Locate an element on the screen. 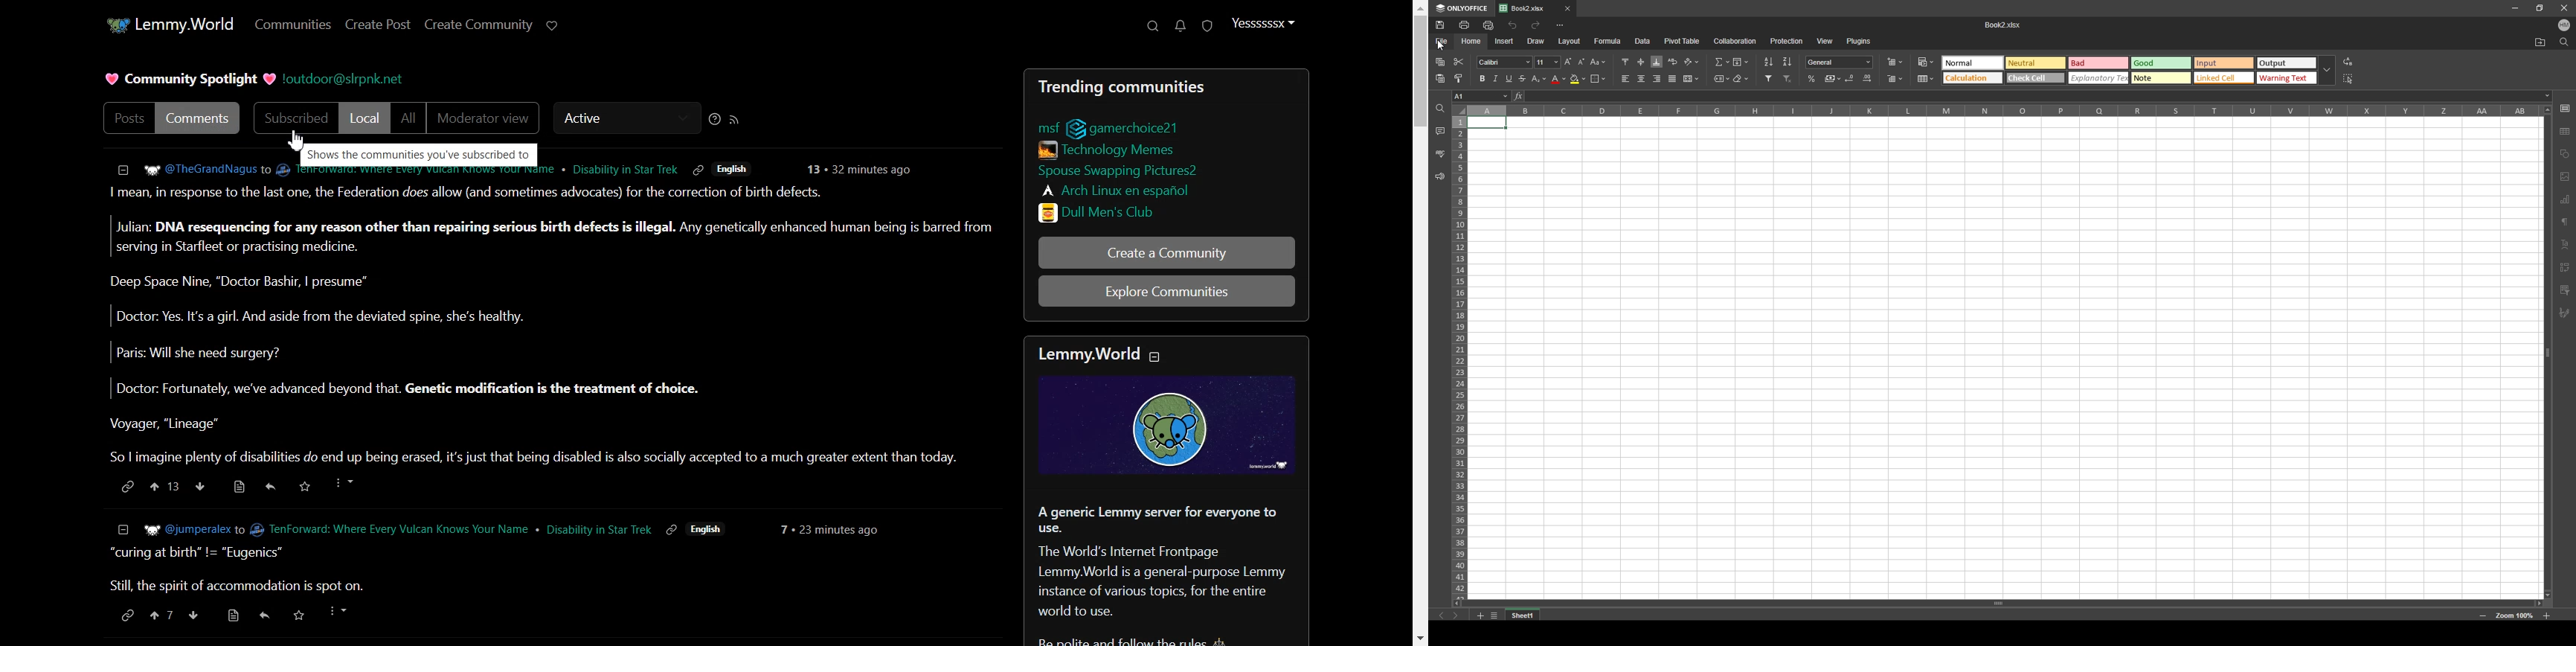  view is located at coordinates (1825, 41).